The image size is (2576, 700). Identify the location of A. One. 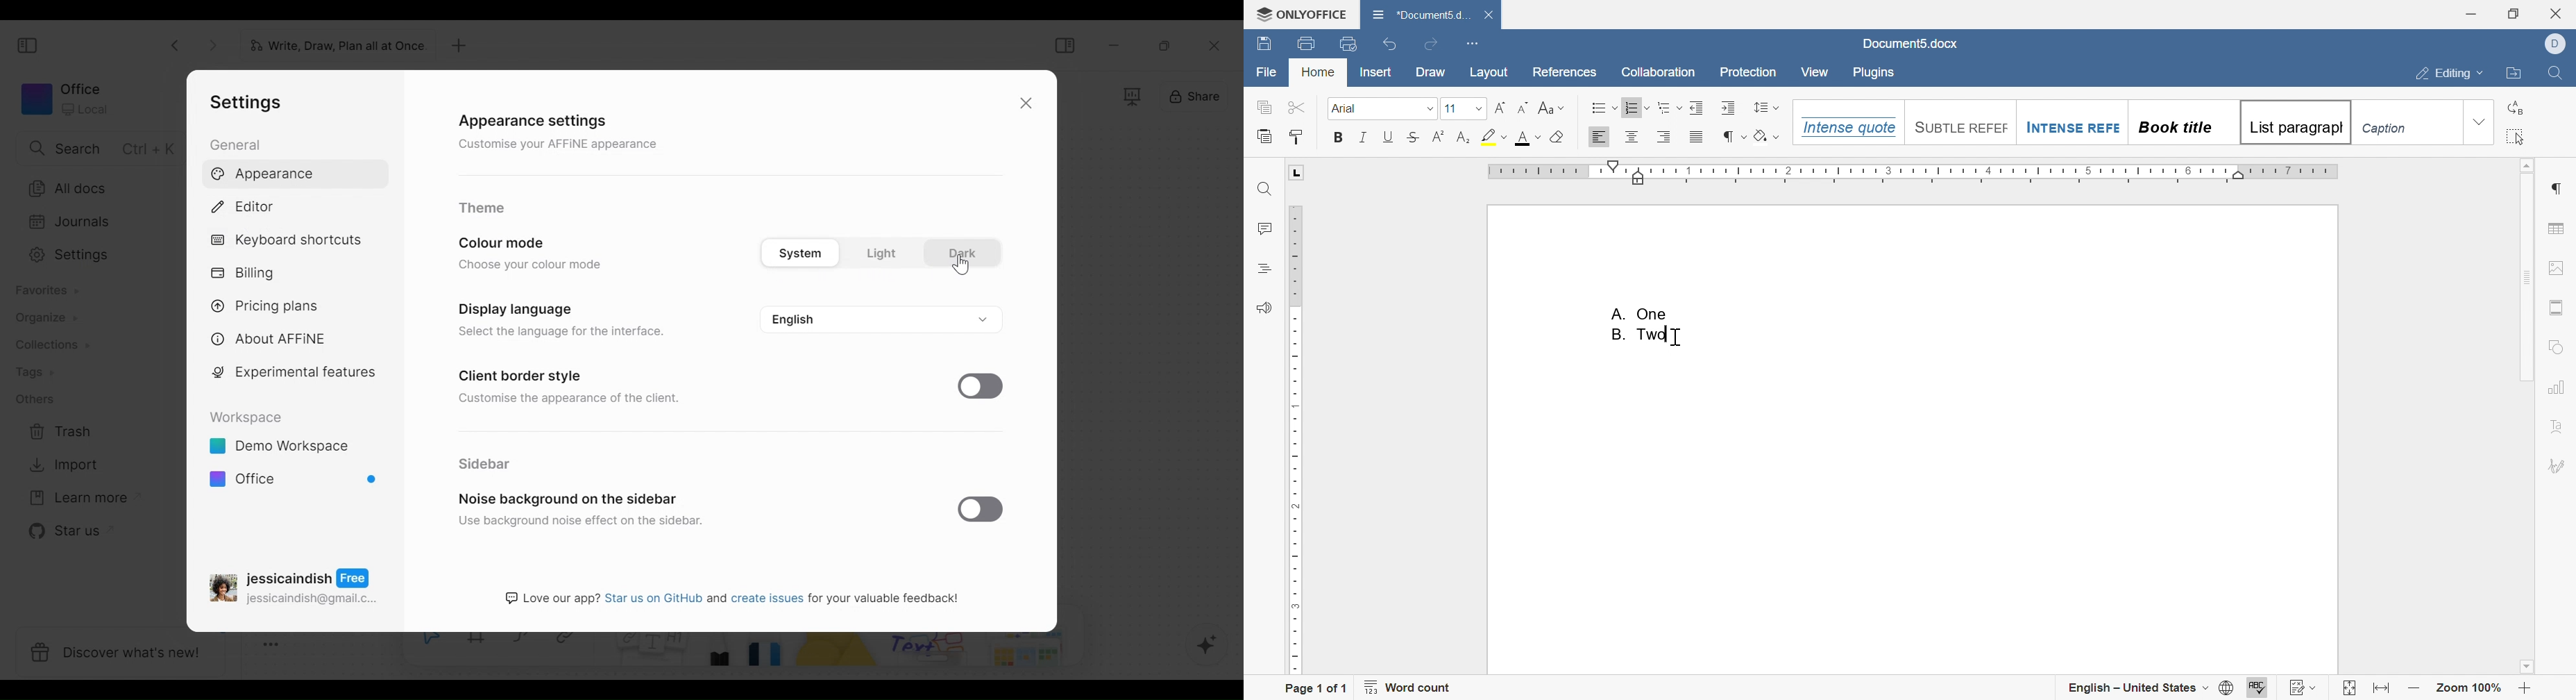
(1641, 312).